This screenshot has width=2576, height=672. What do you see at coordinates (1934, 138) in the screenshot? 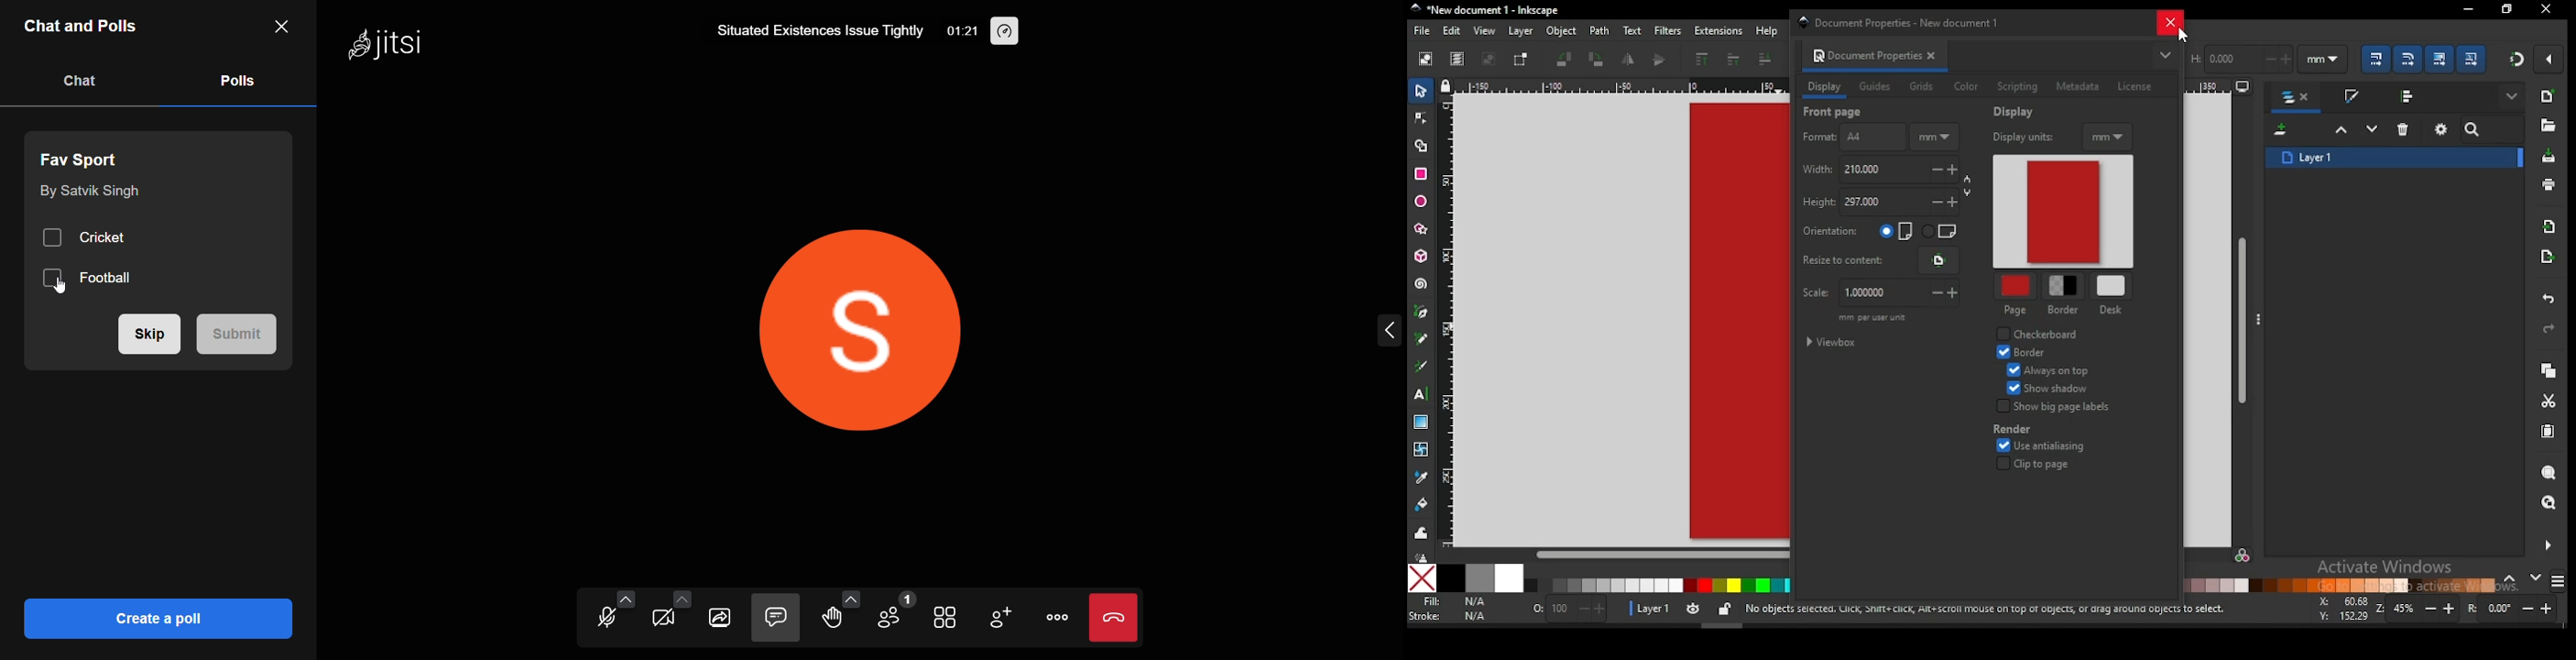
I see `units` at bounding box center [1934, 138].